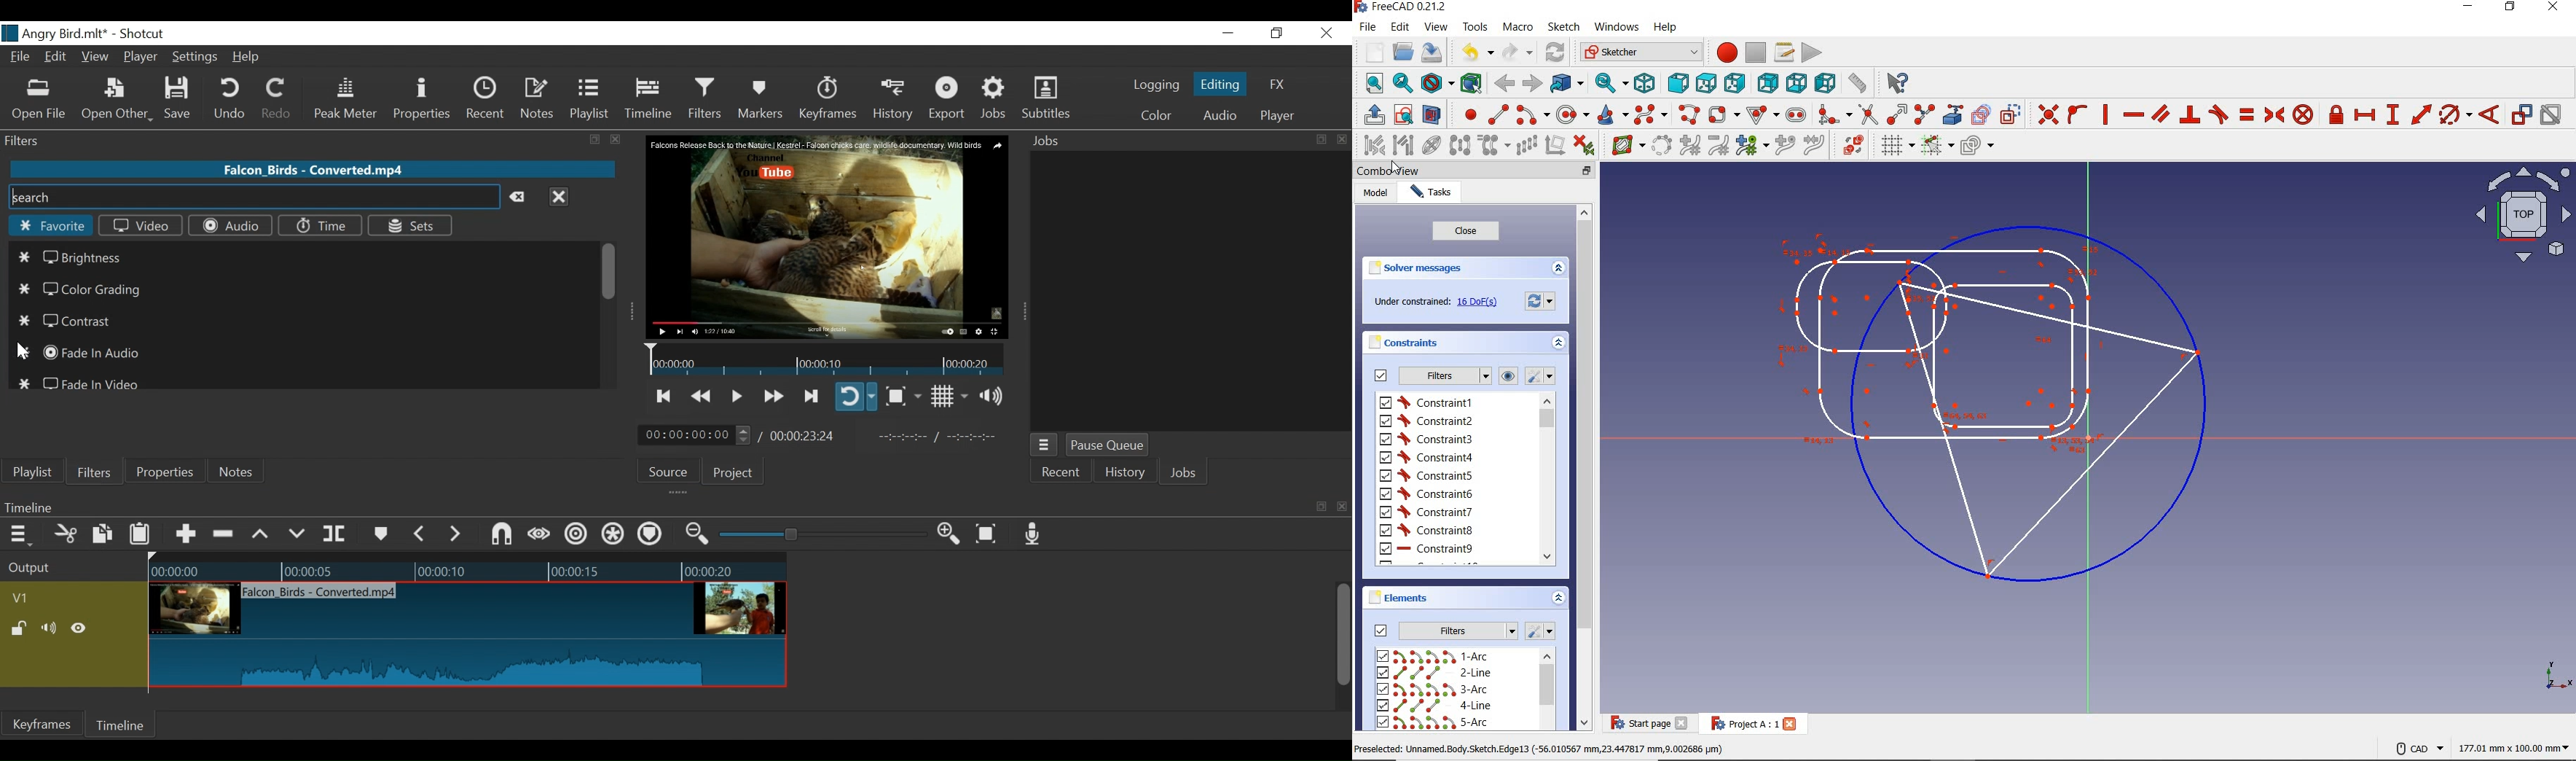 The image size is (2576, 784). Describe the element at coordinates (65, 438) in the screenshot. I see `Add the source to the playlist` at that location.